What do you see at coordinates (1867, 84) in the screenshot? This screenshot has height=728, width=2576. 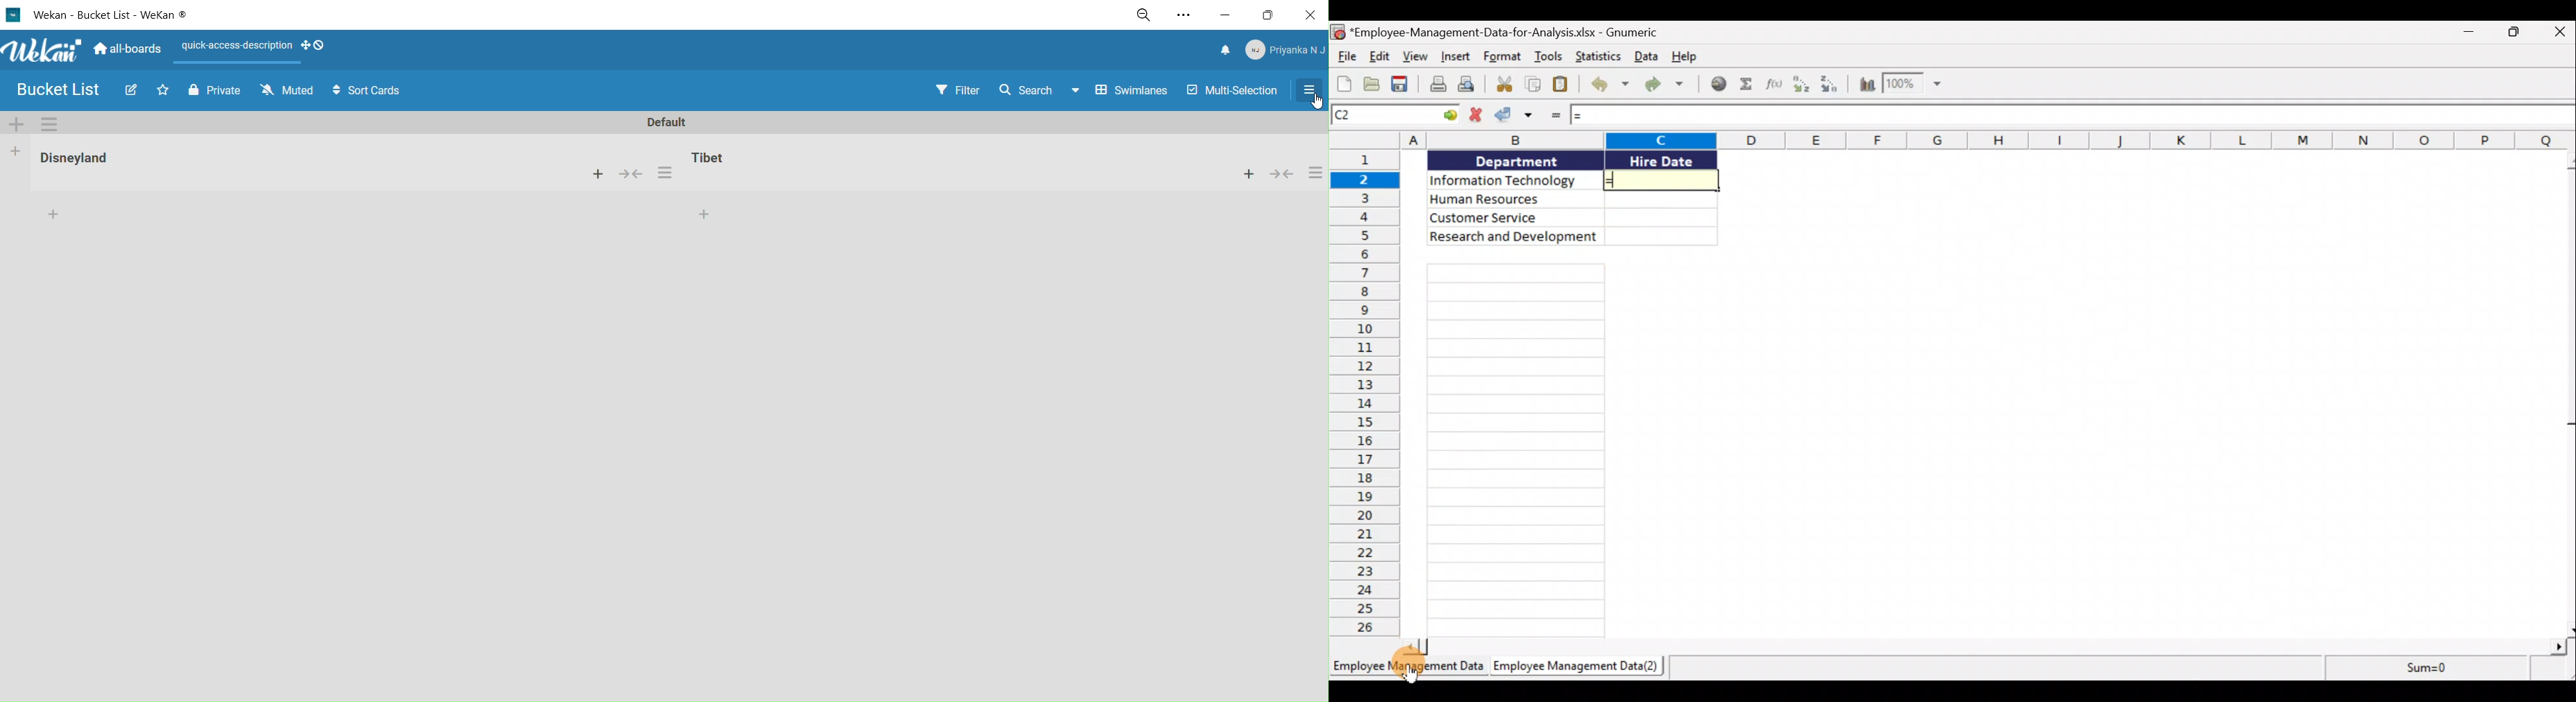 I see `Insert a chart` at bounding box center [1867, 84].